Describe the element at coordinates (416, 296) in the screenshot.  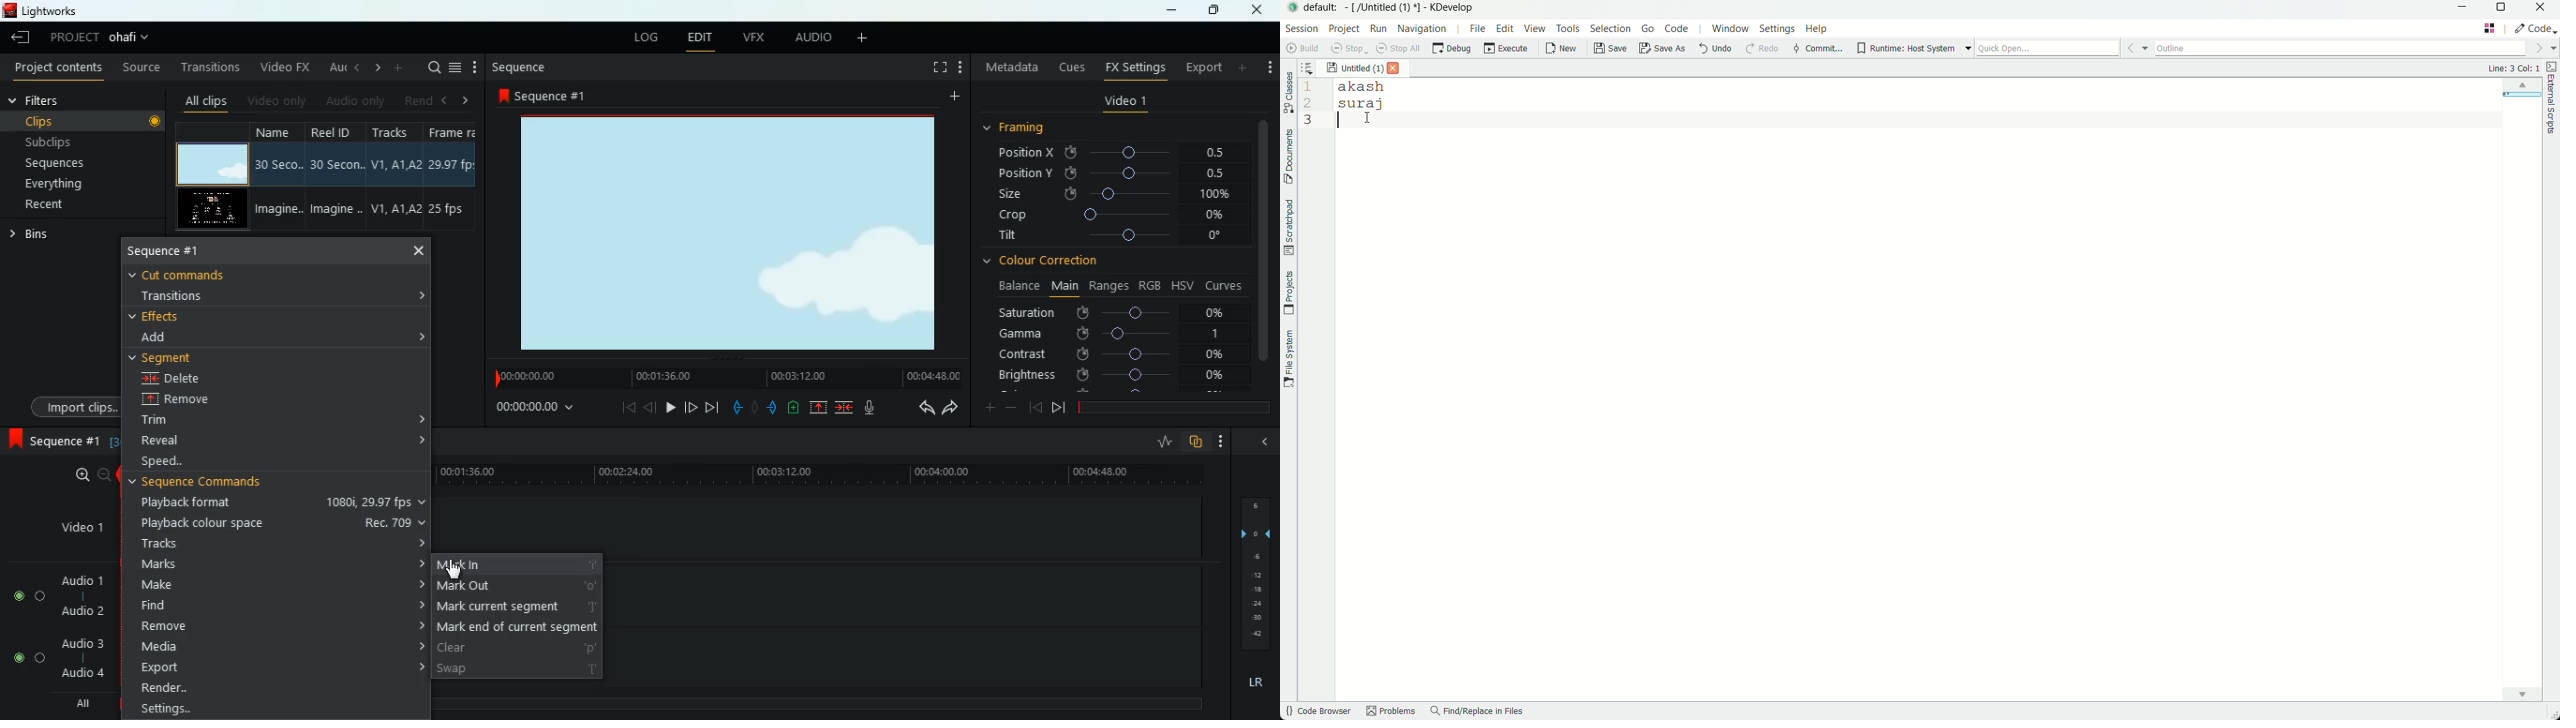
I see `expand` at that location.